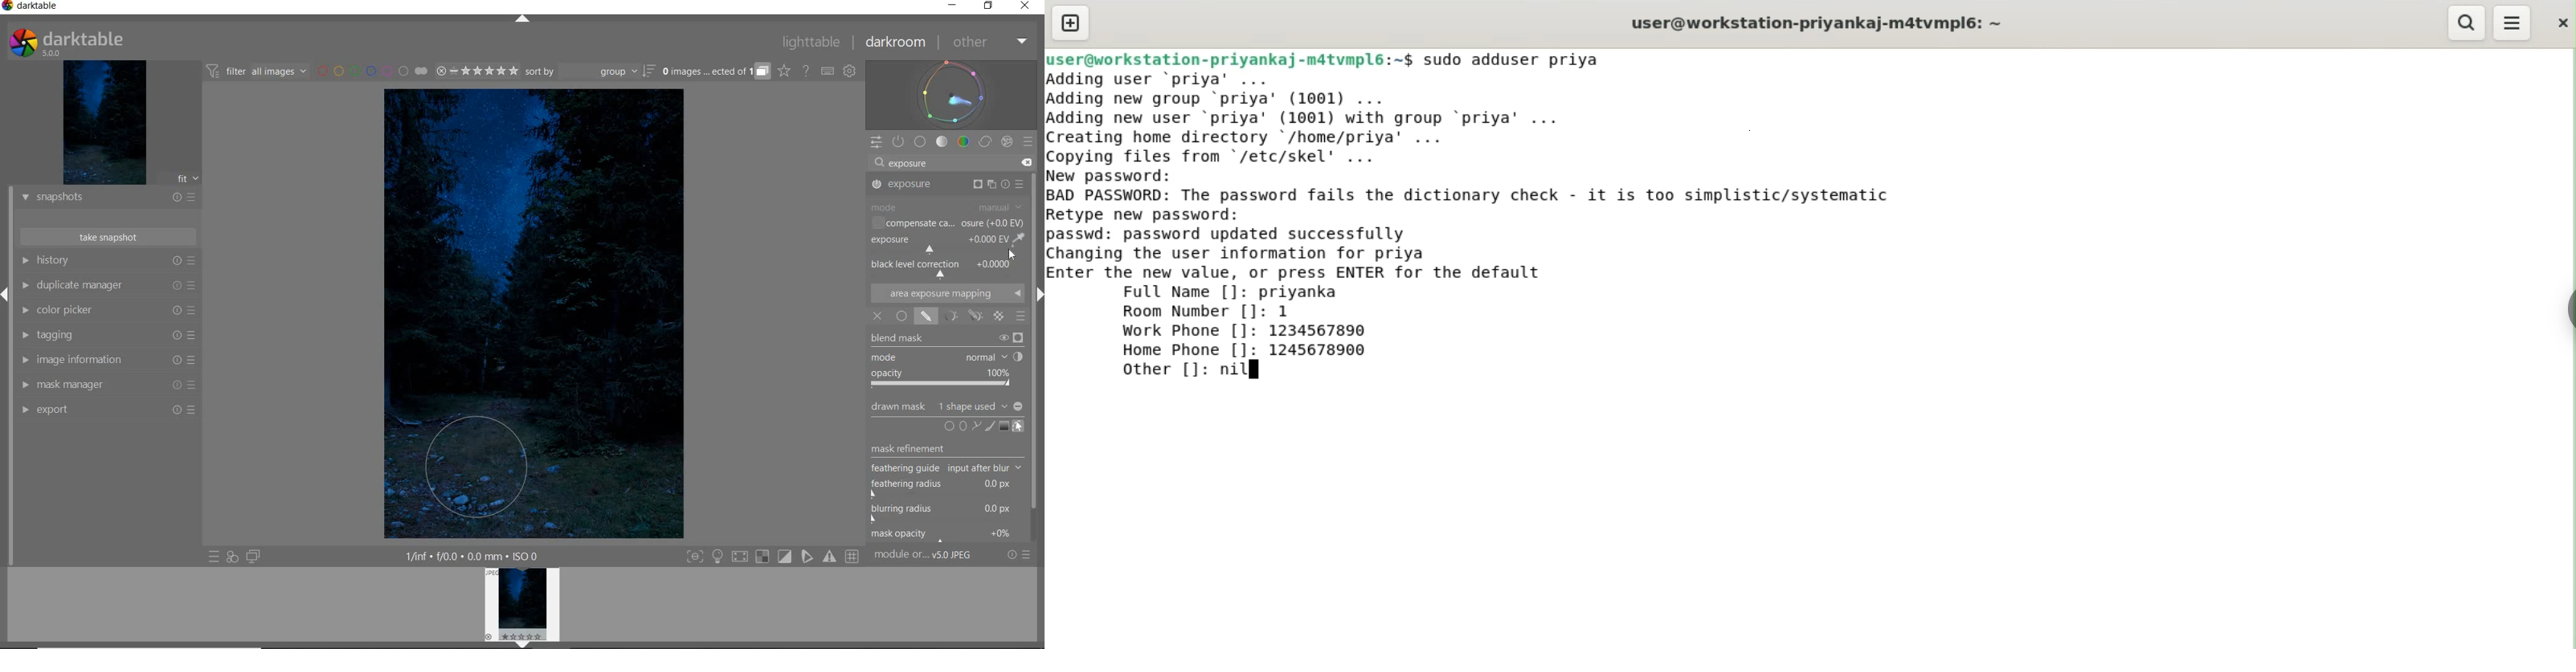 This screenshot has width=2576, height=672. Describe the element at coordinates (100, 122) in the screenshot. I see `IMAGE PREVIEW` at that location.